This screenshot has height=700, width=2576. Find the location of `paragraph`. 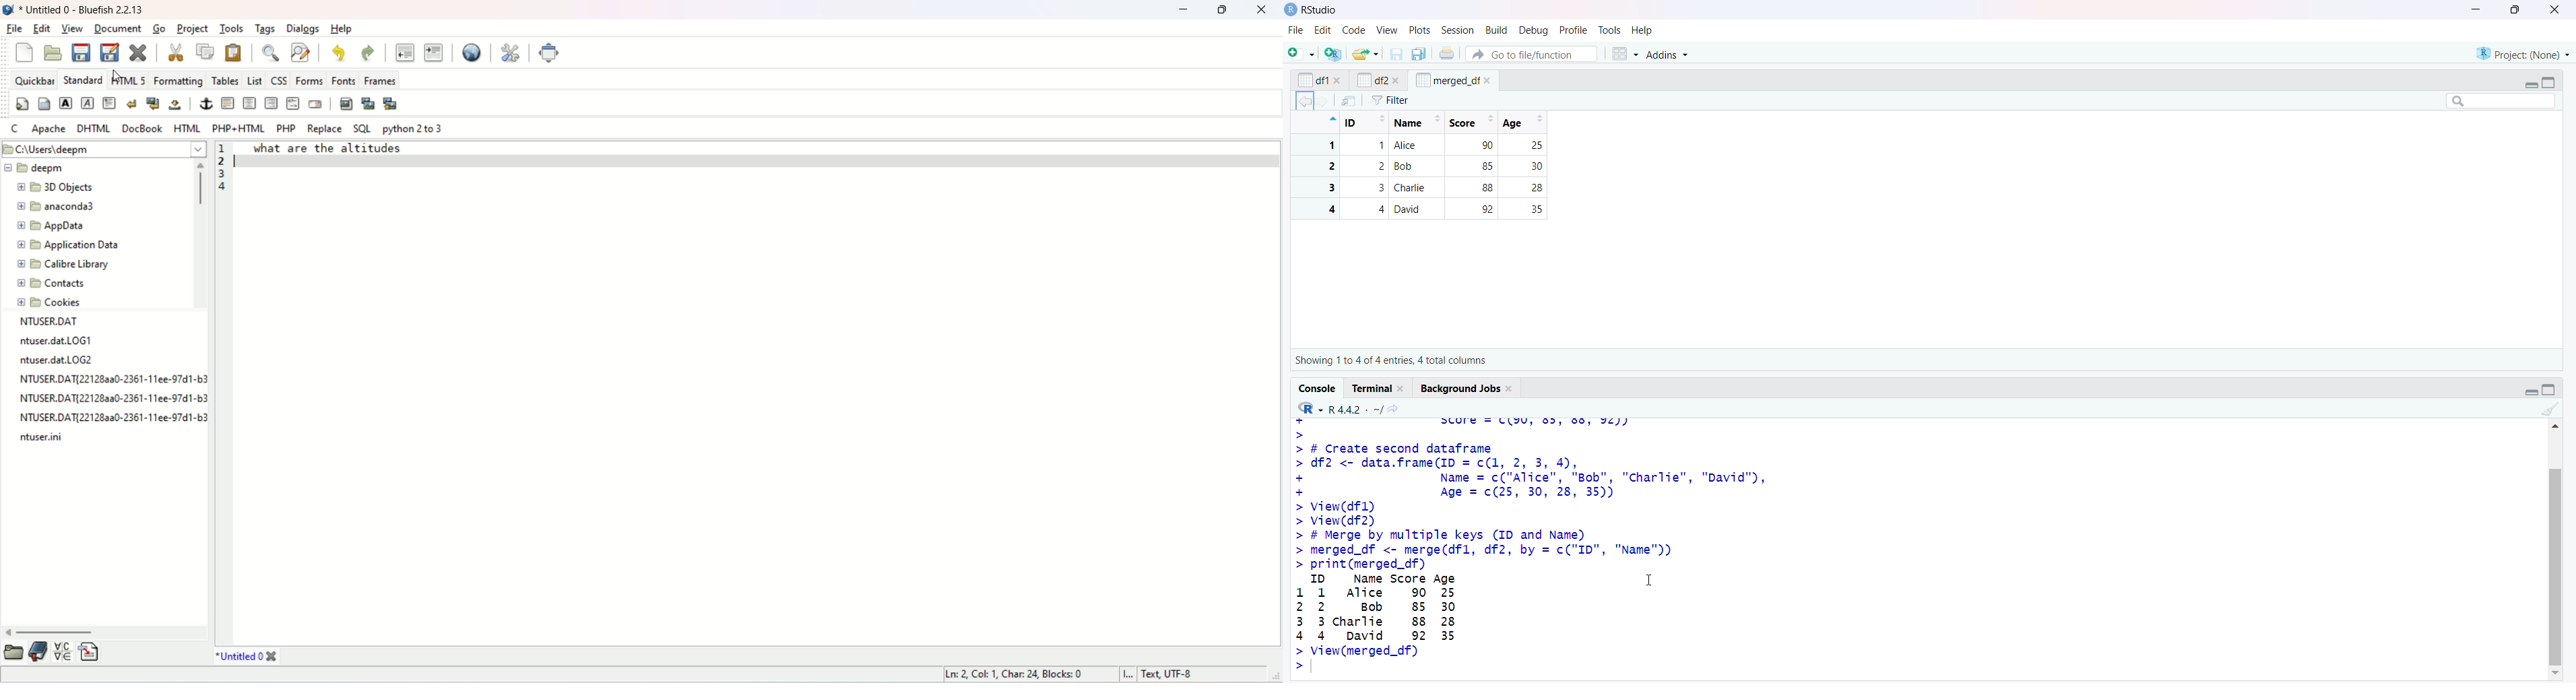

paragraph is located at coordinates (111, 103).